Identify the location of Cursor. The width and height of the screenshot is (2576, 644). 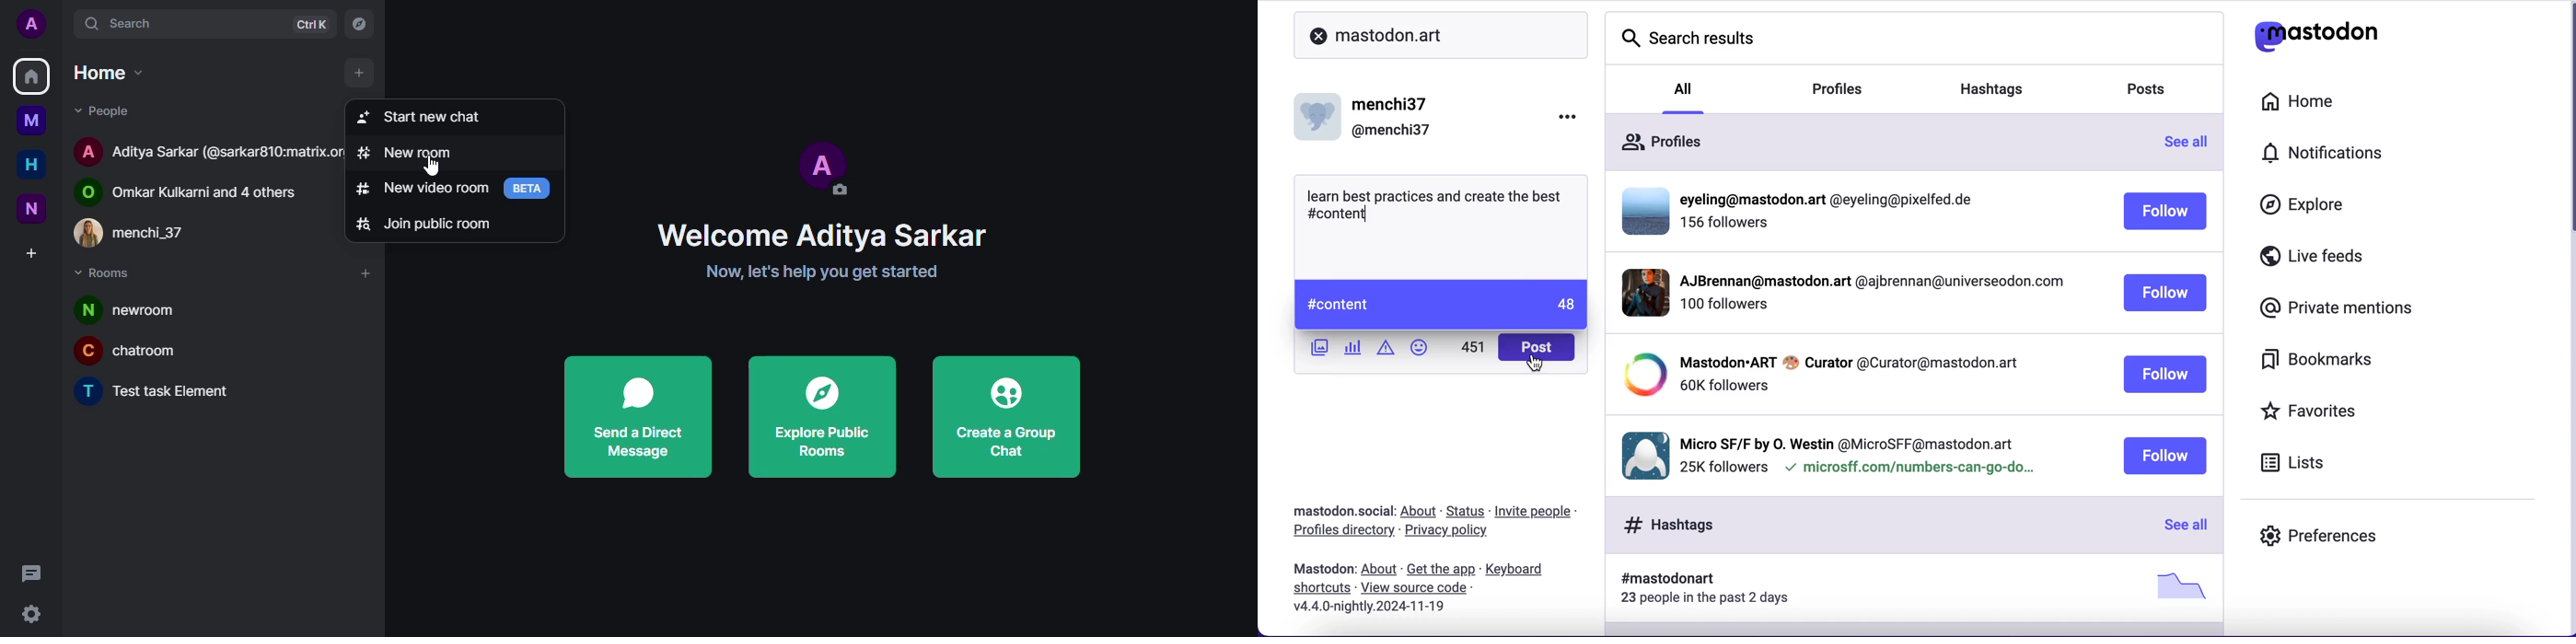
(434, 167).